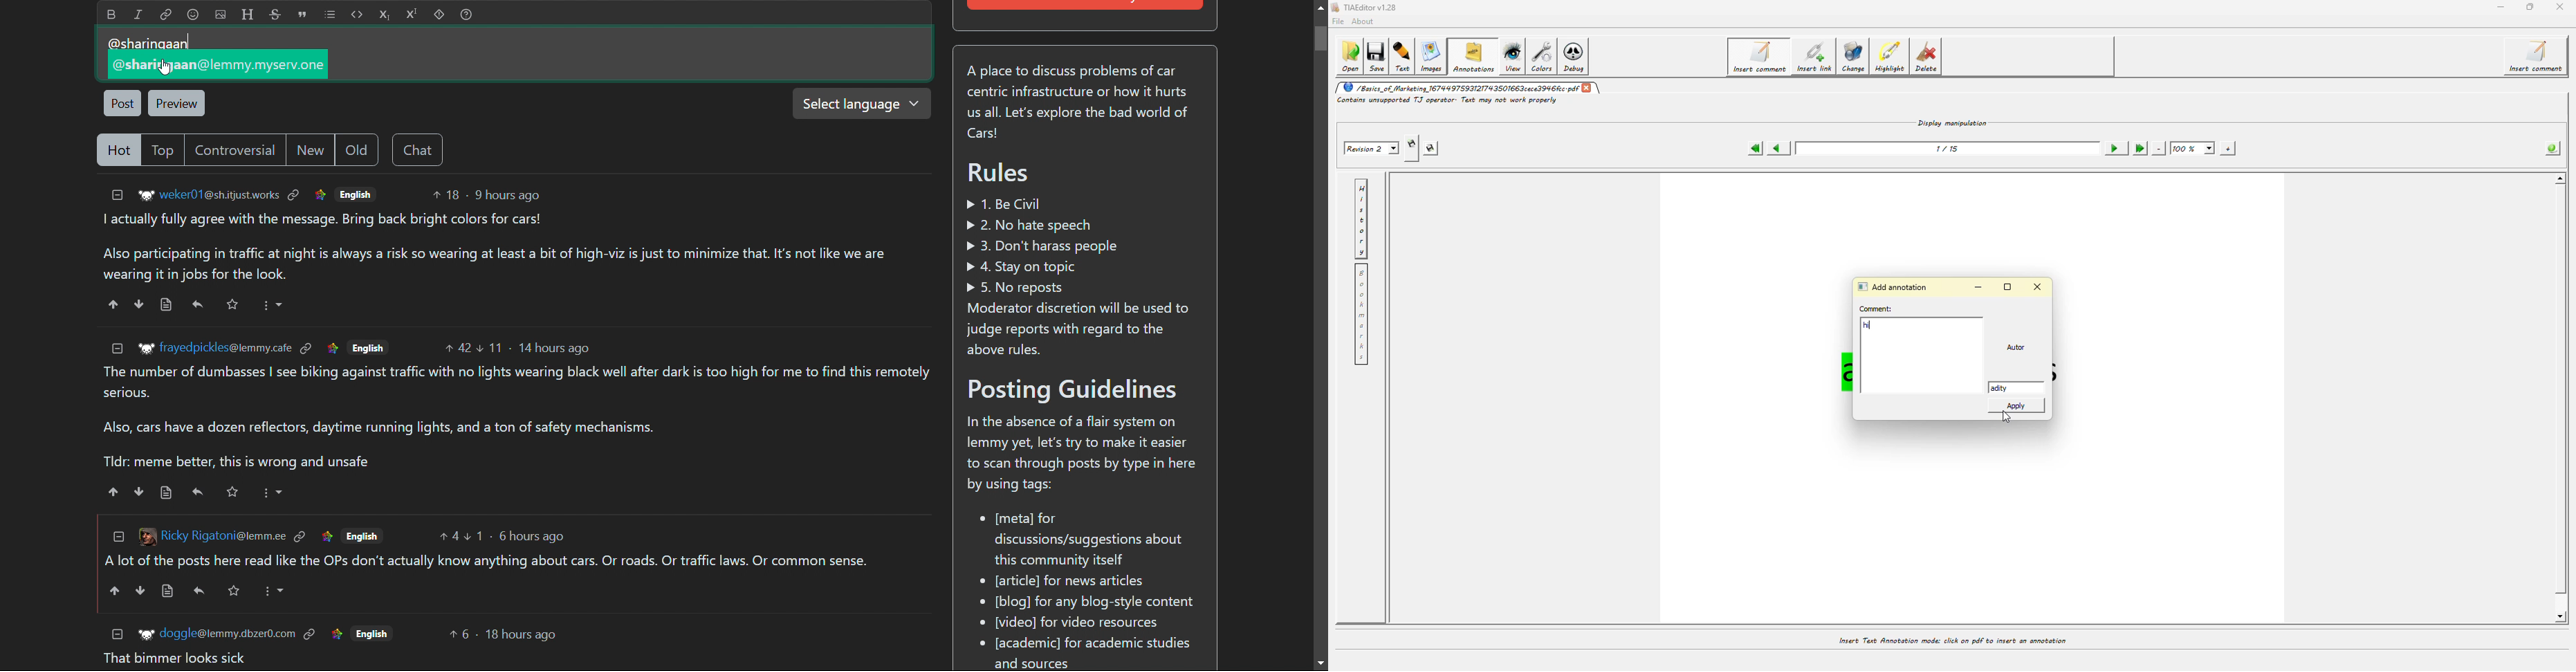  What do you see at coordinates (234, 305) in the screenshot?
I see `Starred` at bounding box center [234, 305].